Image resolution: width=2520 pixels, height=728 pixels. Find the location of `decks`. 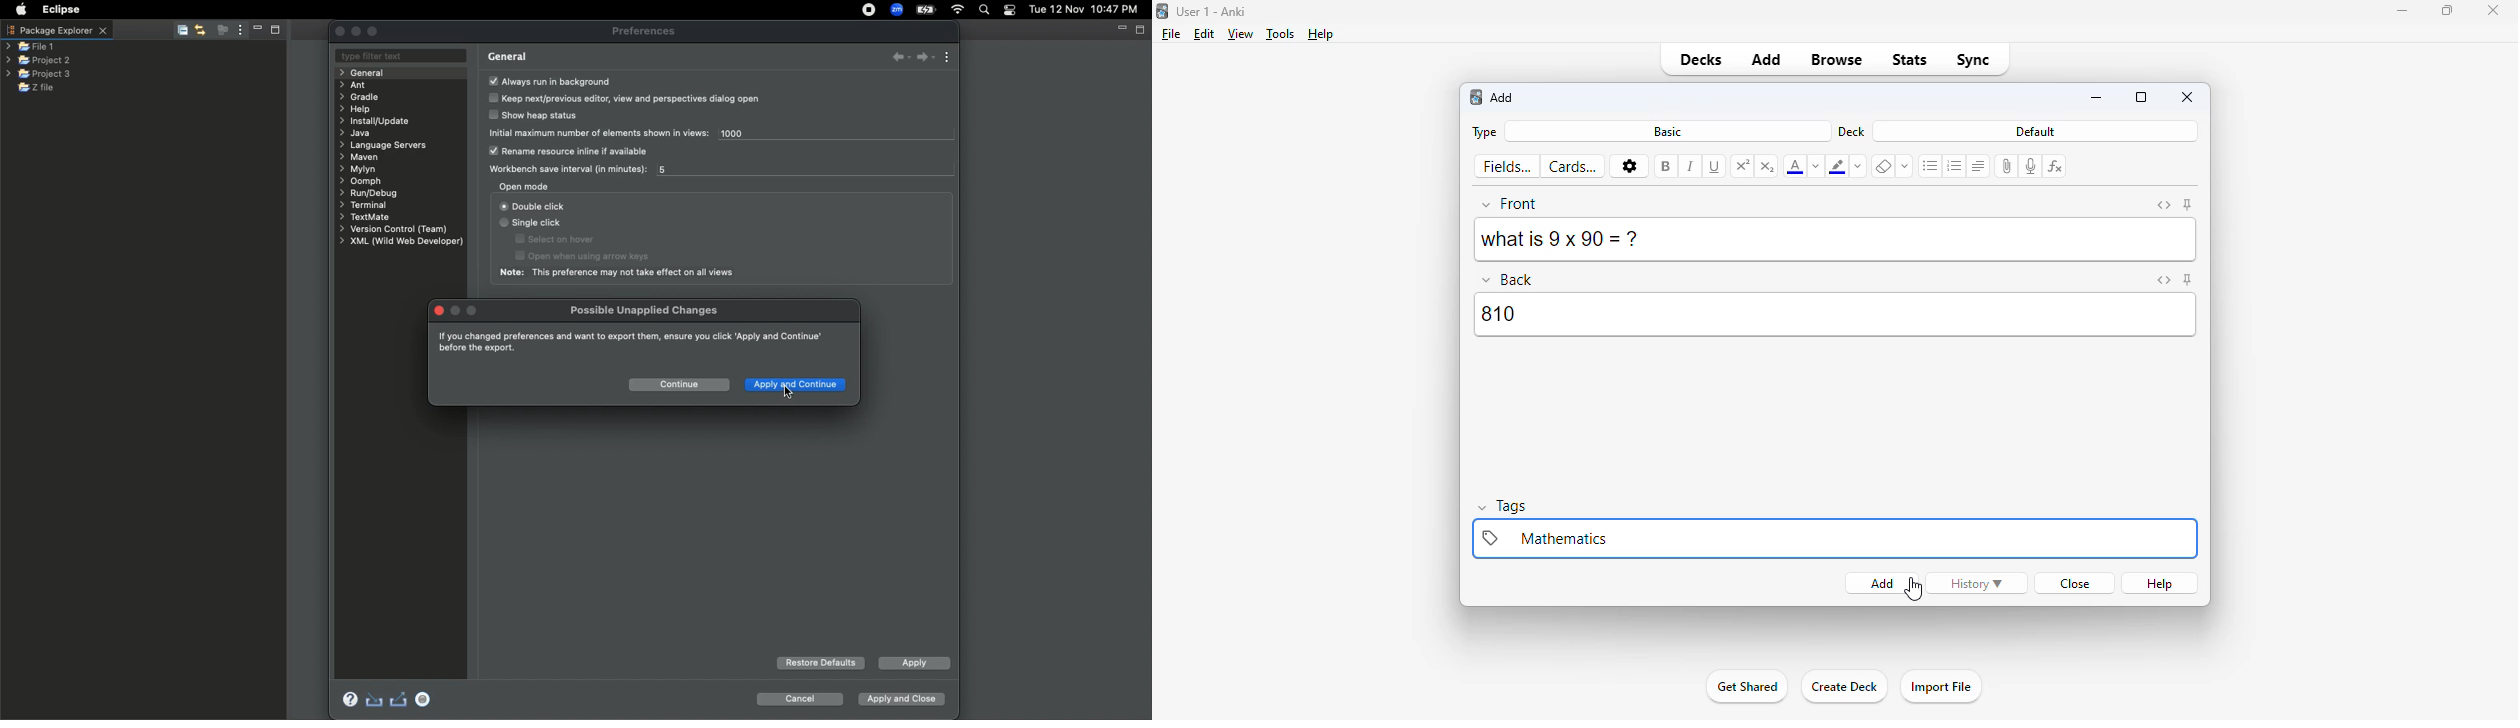

decks is located at coordinates (1700, 59).